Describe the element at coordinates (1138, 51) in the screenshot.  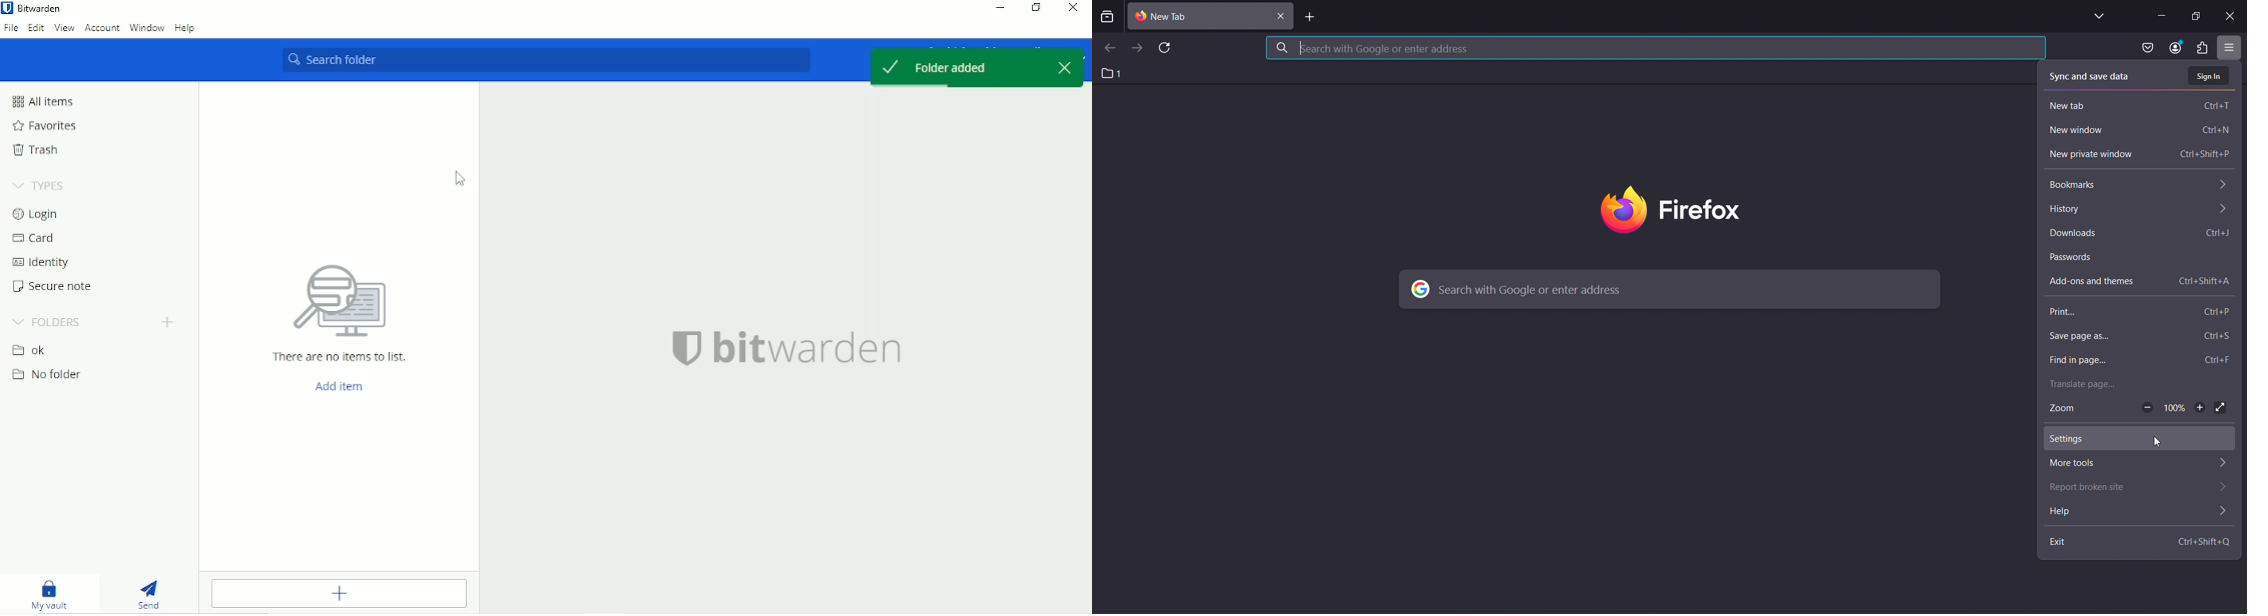
I see `go forward one page` at that location.